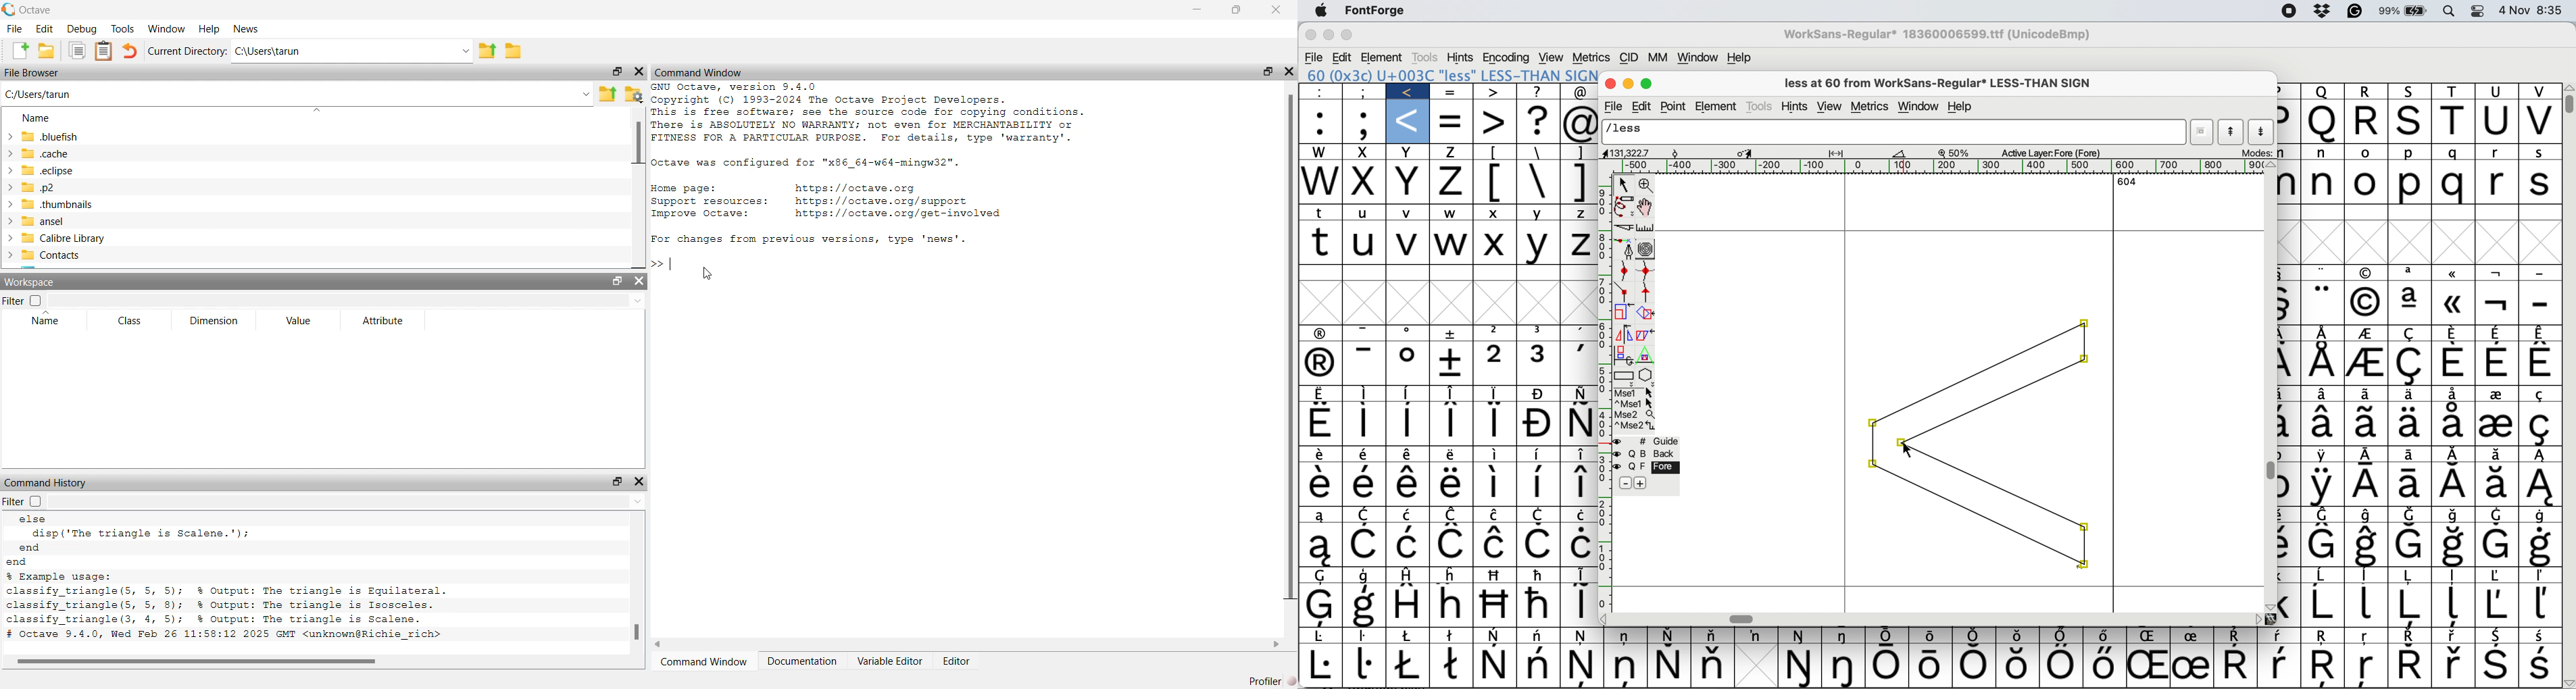 The height and width of the screenshot is (700, 2576). Describe the element at coordinates (2367, 300) in the screenshot. I see `Symbol` at that location.